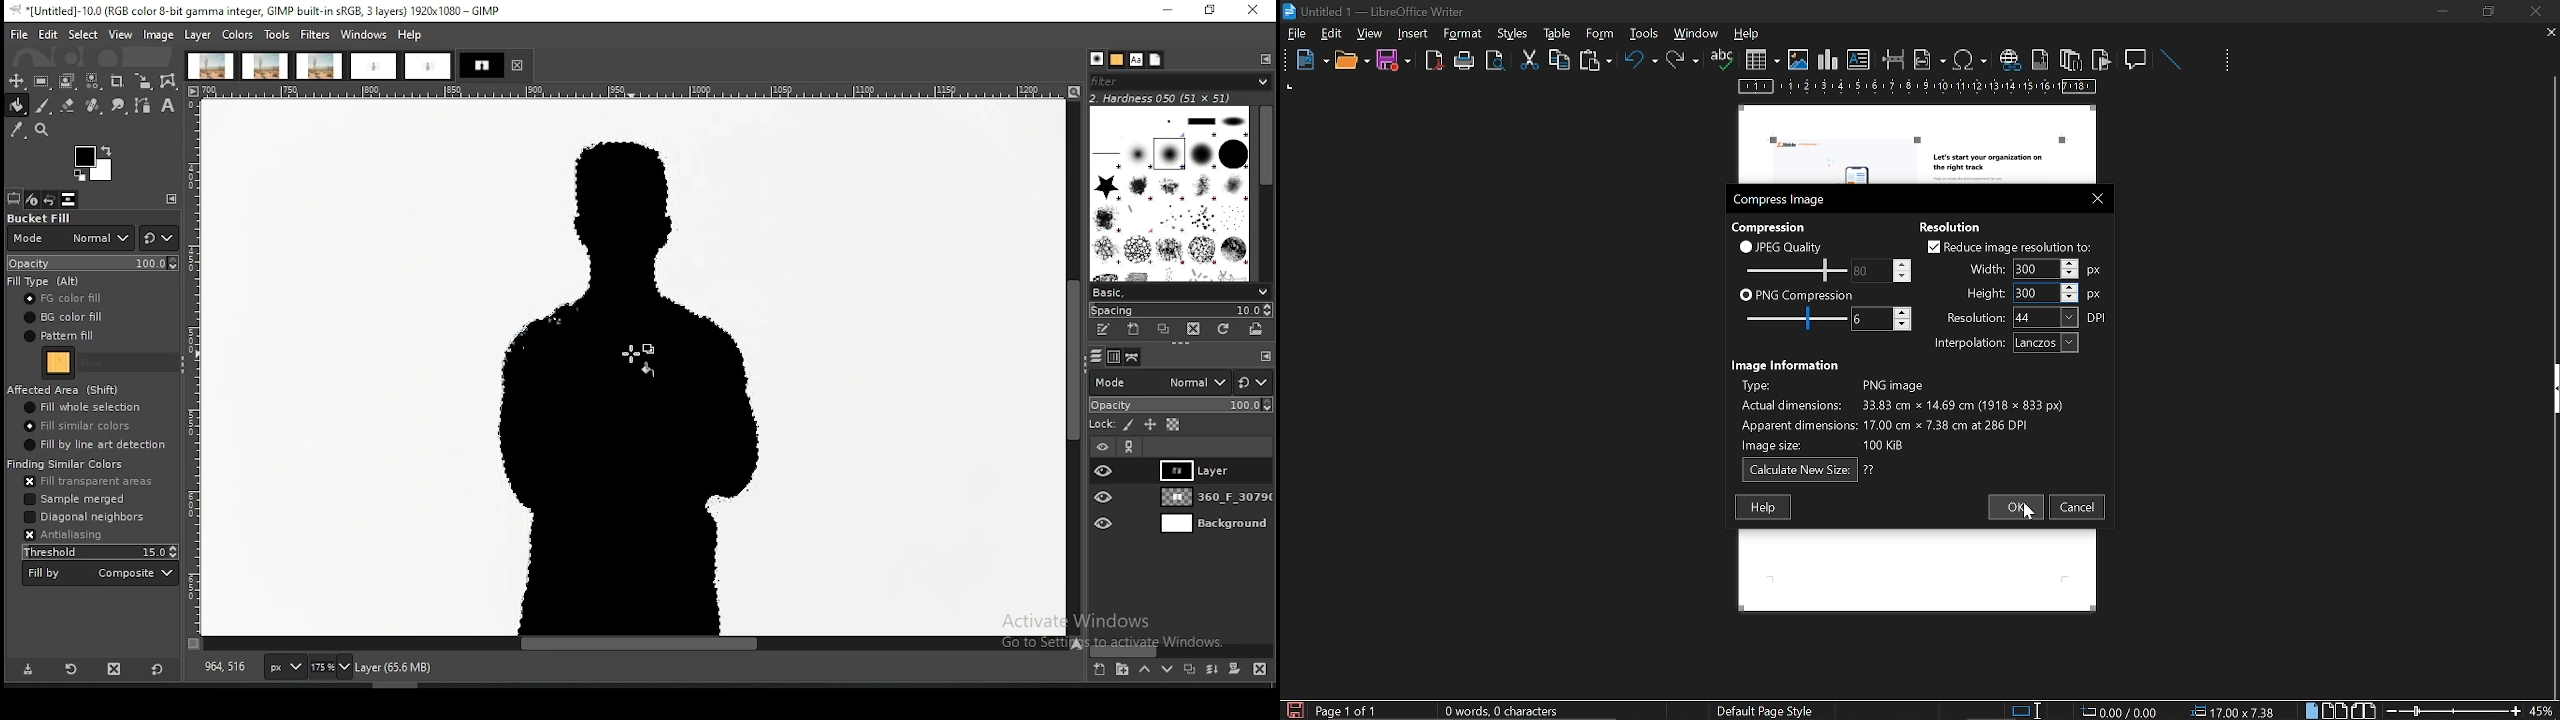 The height and width of the screenshot is (728, 2576). Describe the element at coordinates (2365, 711) in the screenshot. I see `book view` at that location.